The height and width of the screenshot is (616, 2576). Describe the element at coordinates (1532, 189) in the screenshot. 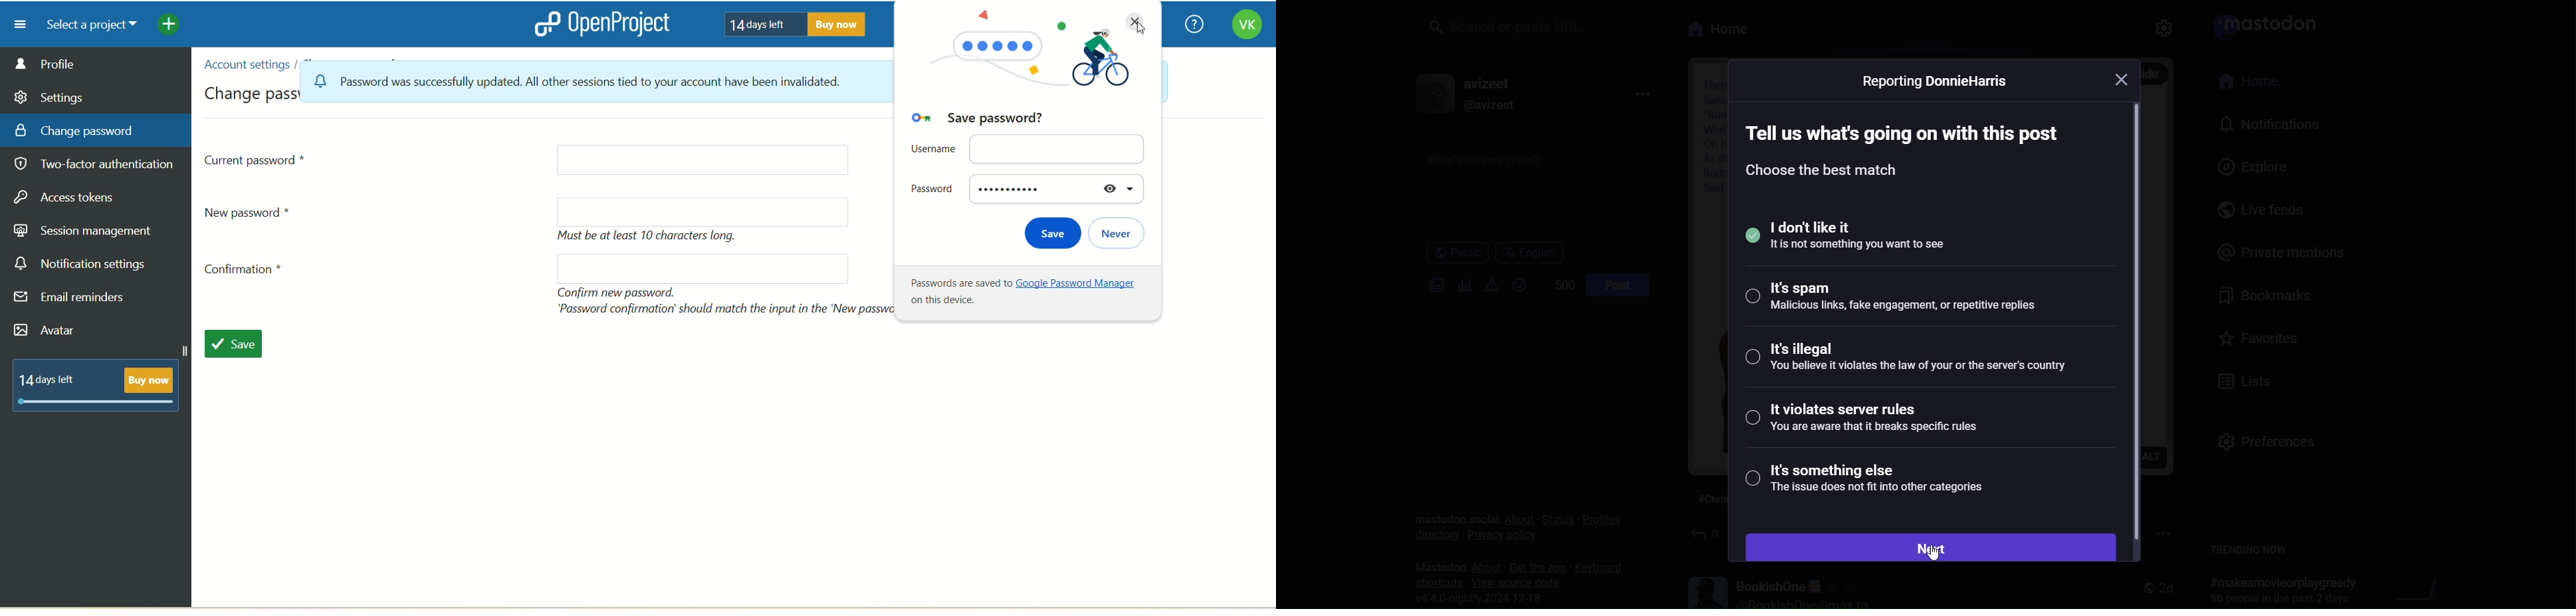

I see `What's on your mind?` at that location.